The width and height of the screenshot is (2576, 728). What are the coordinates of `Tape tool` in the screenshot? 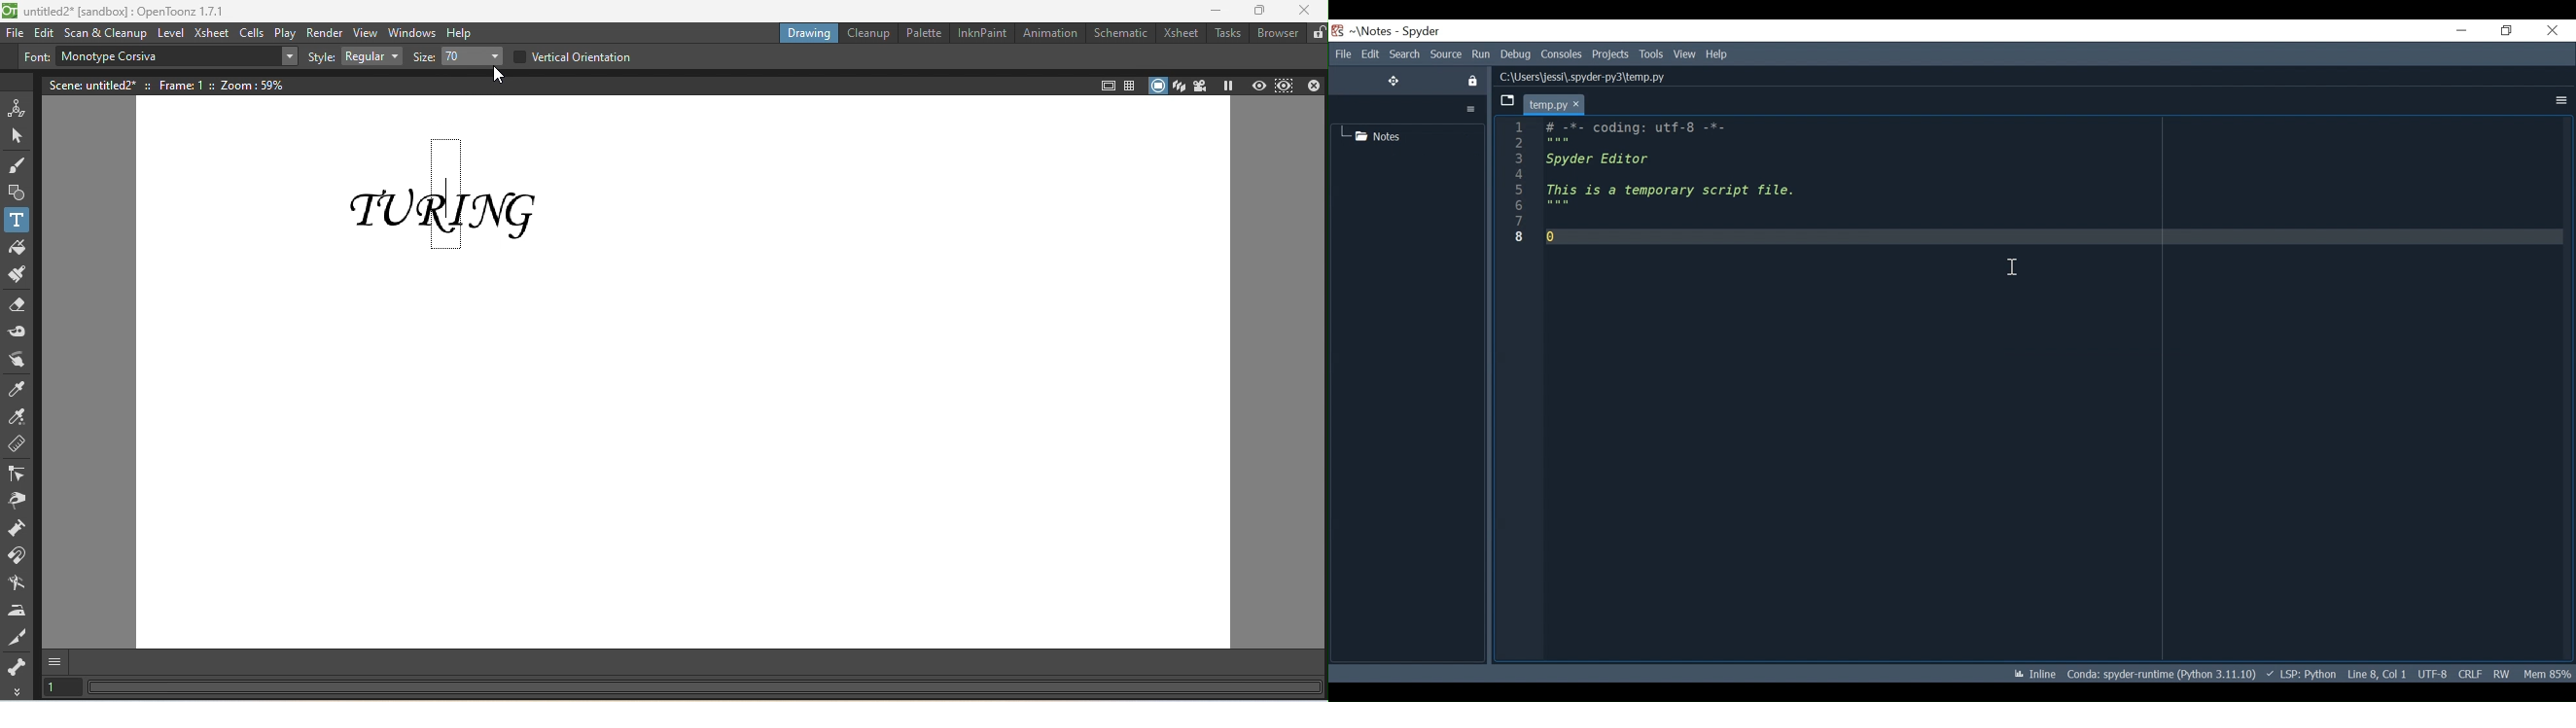 It's located at (17, 331).